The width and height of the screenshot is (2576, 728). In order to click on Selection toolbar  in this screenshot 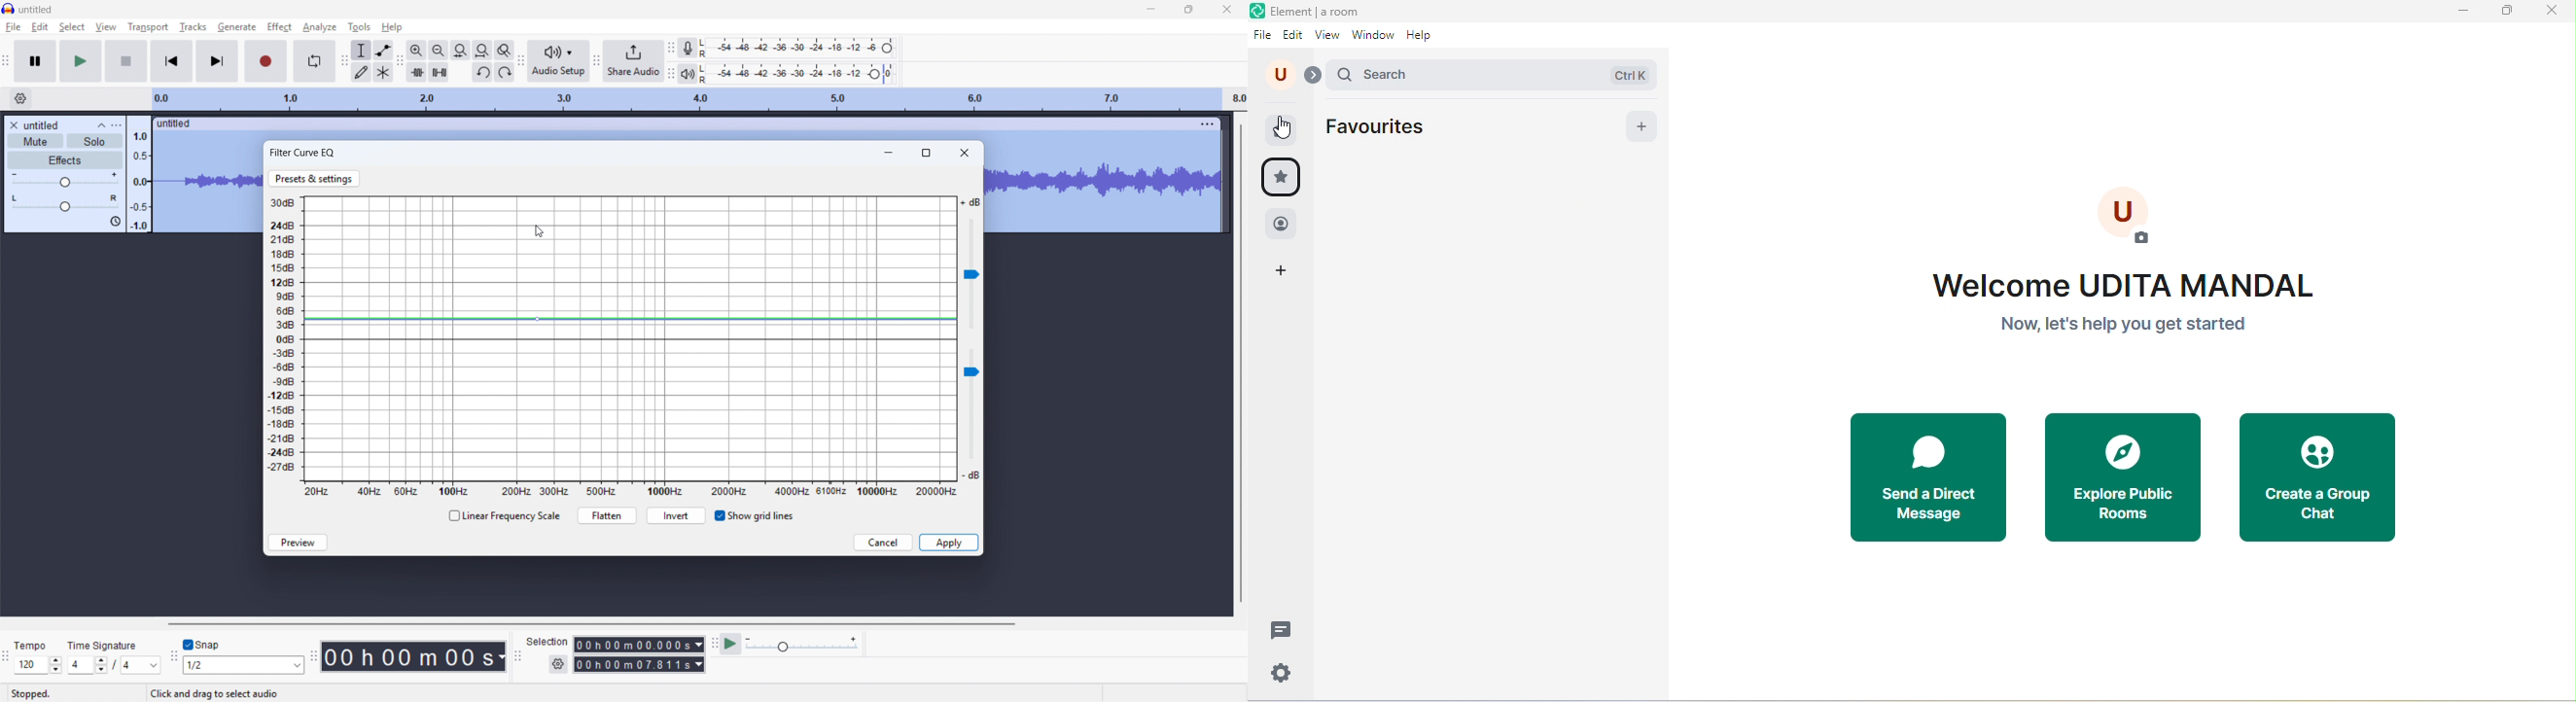, I will do `click(518, 658)`.